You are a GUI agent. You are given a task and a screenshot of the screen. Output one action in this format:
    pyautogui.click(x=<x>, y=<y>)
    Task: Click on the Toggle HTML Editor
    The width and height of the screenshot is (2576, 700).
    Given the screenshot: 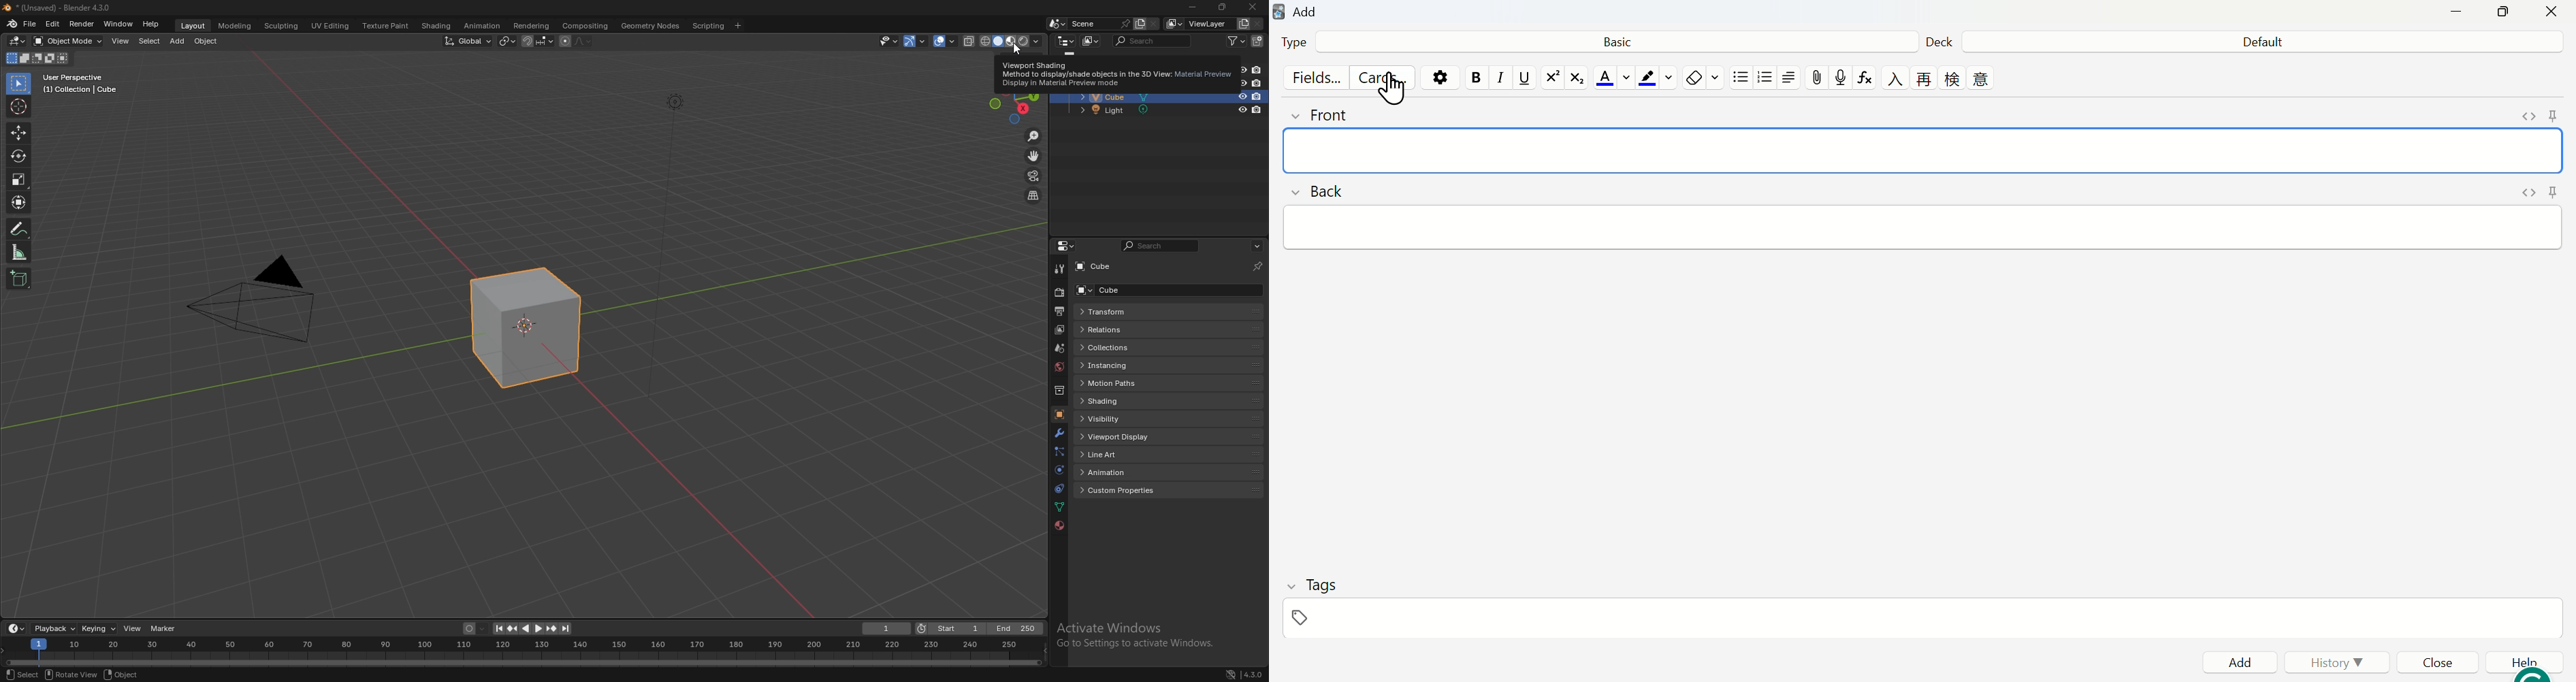 What is the action you would take?
    pyautogui.click(x=2529, y=114)
    